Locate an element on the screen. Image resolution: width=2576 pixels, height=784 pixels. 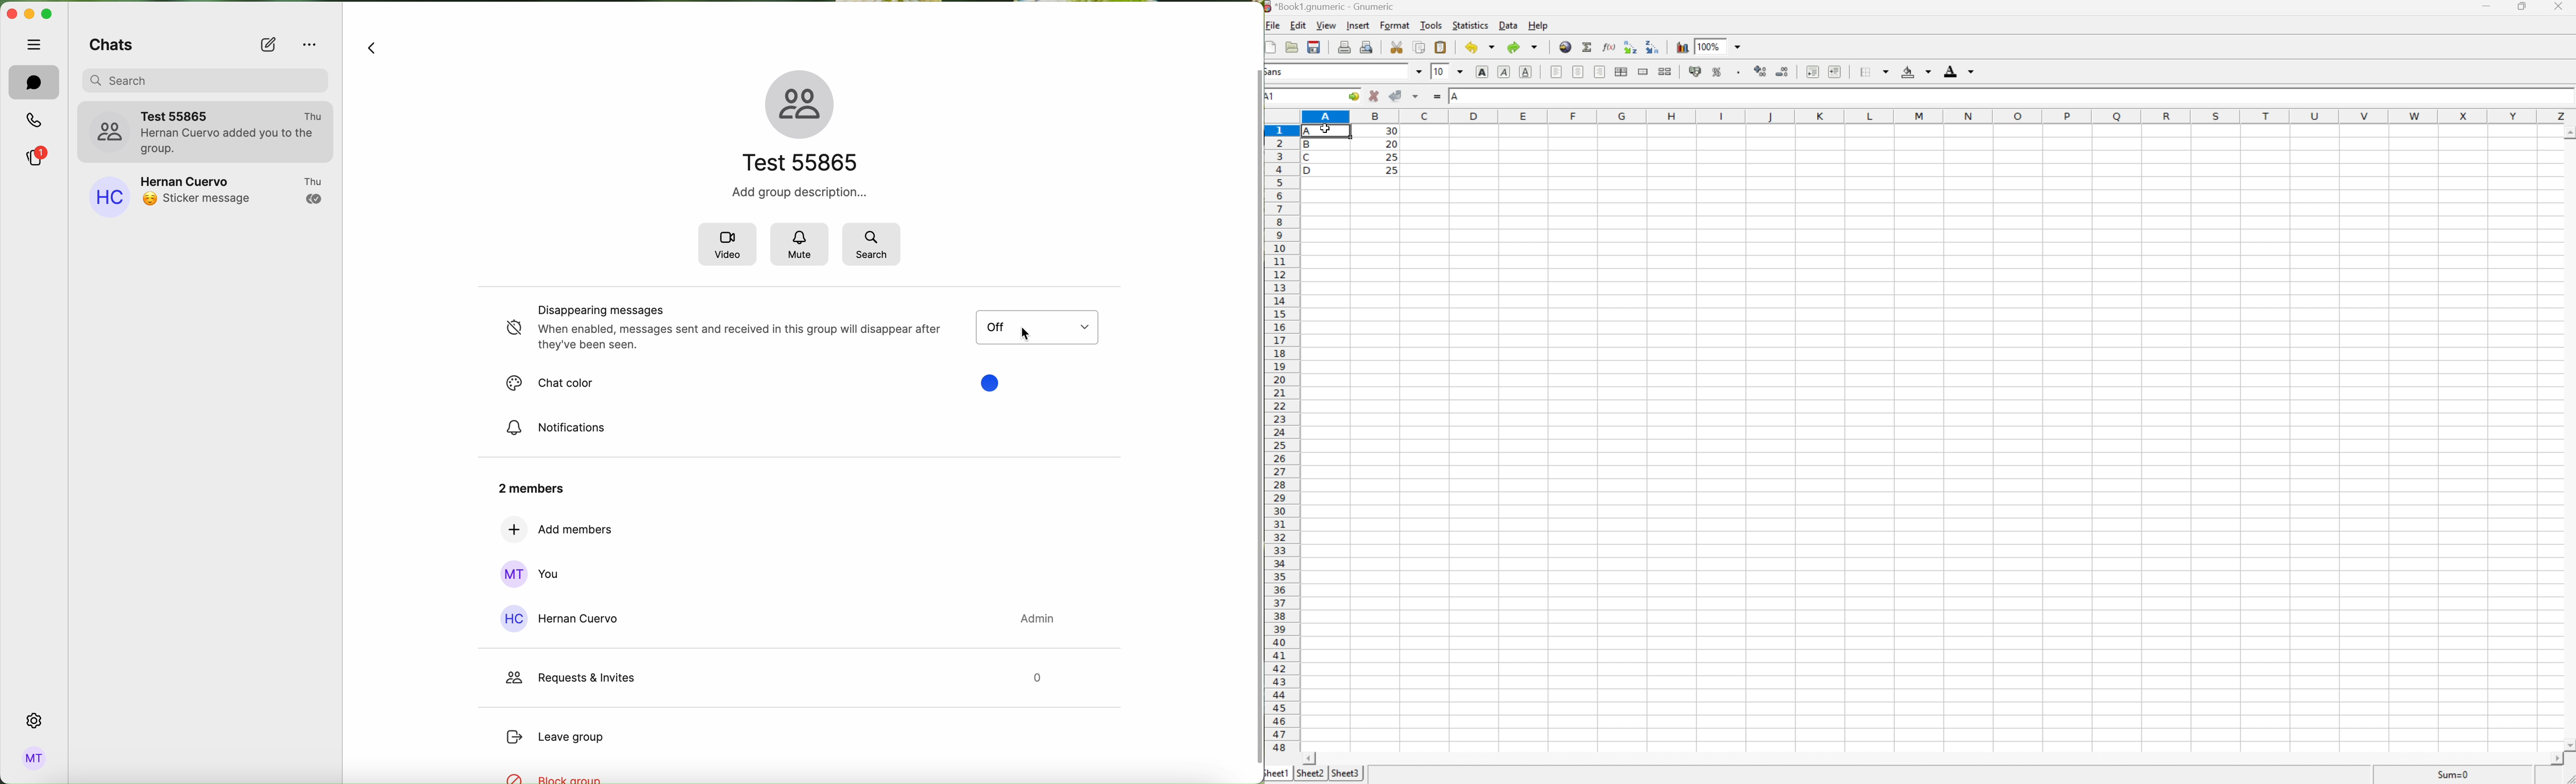
Borders is located at coordinates (1870, 71).